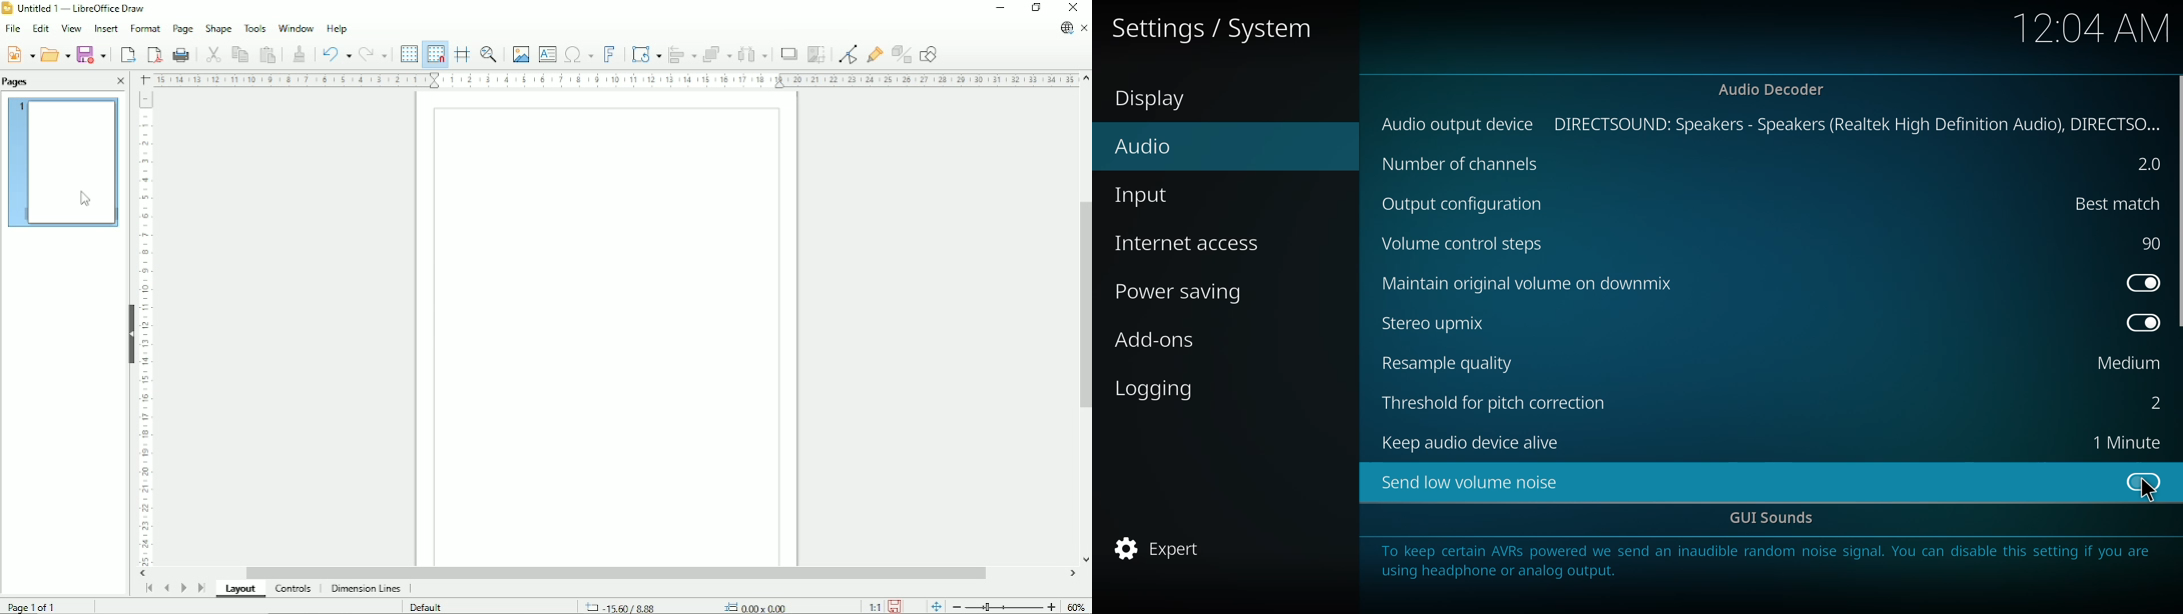 The width and height of the screenshot is (2184, 616). Describe the element at coordinates (2116, 204) in the screenshot. I see `best match` at that location.